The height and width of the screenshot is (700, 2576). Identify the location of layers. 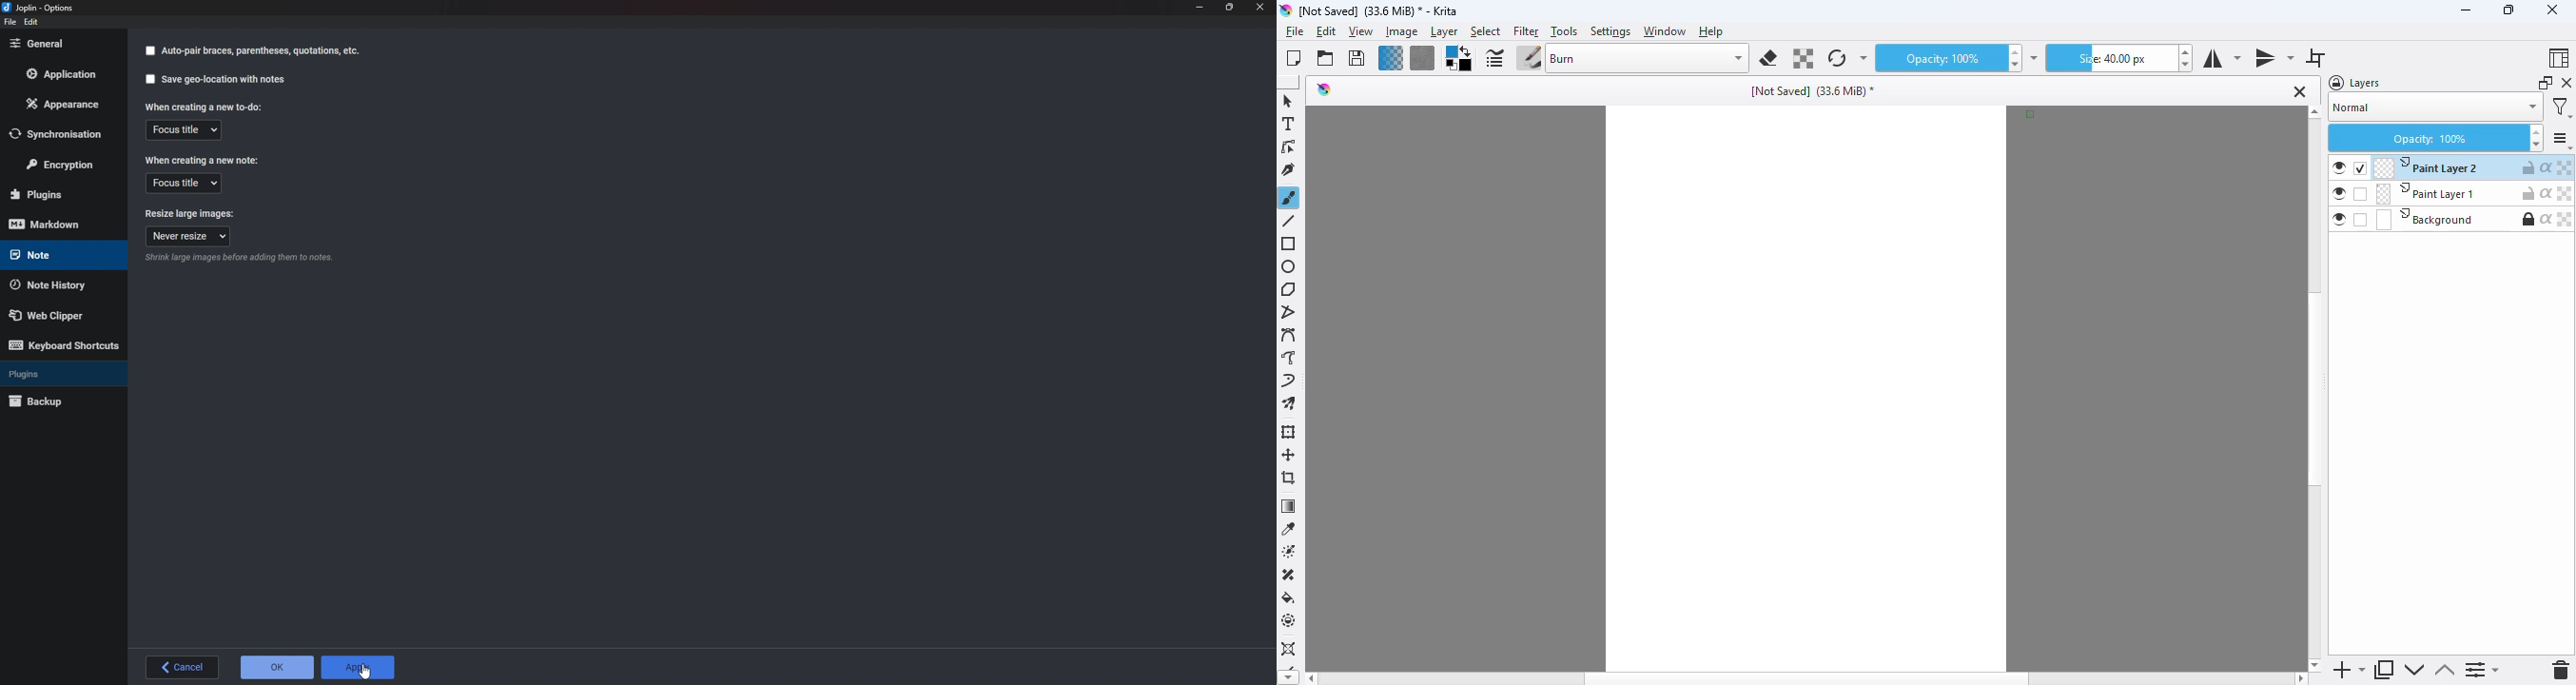
(2356, 83).